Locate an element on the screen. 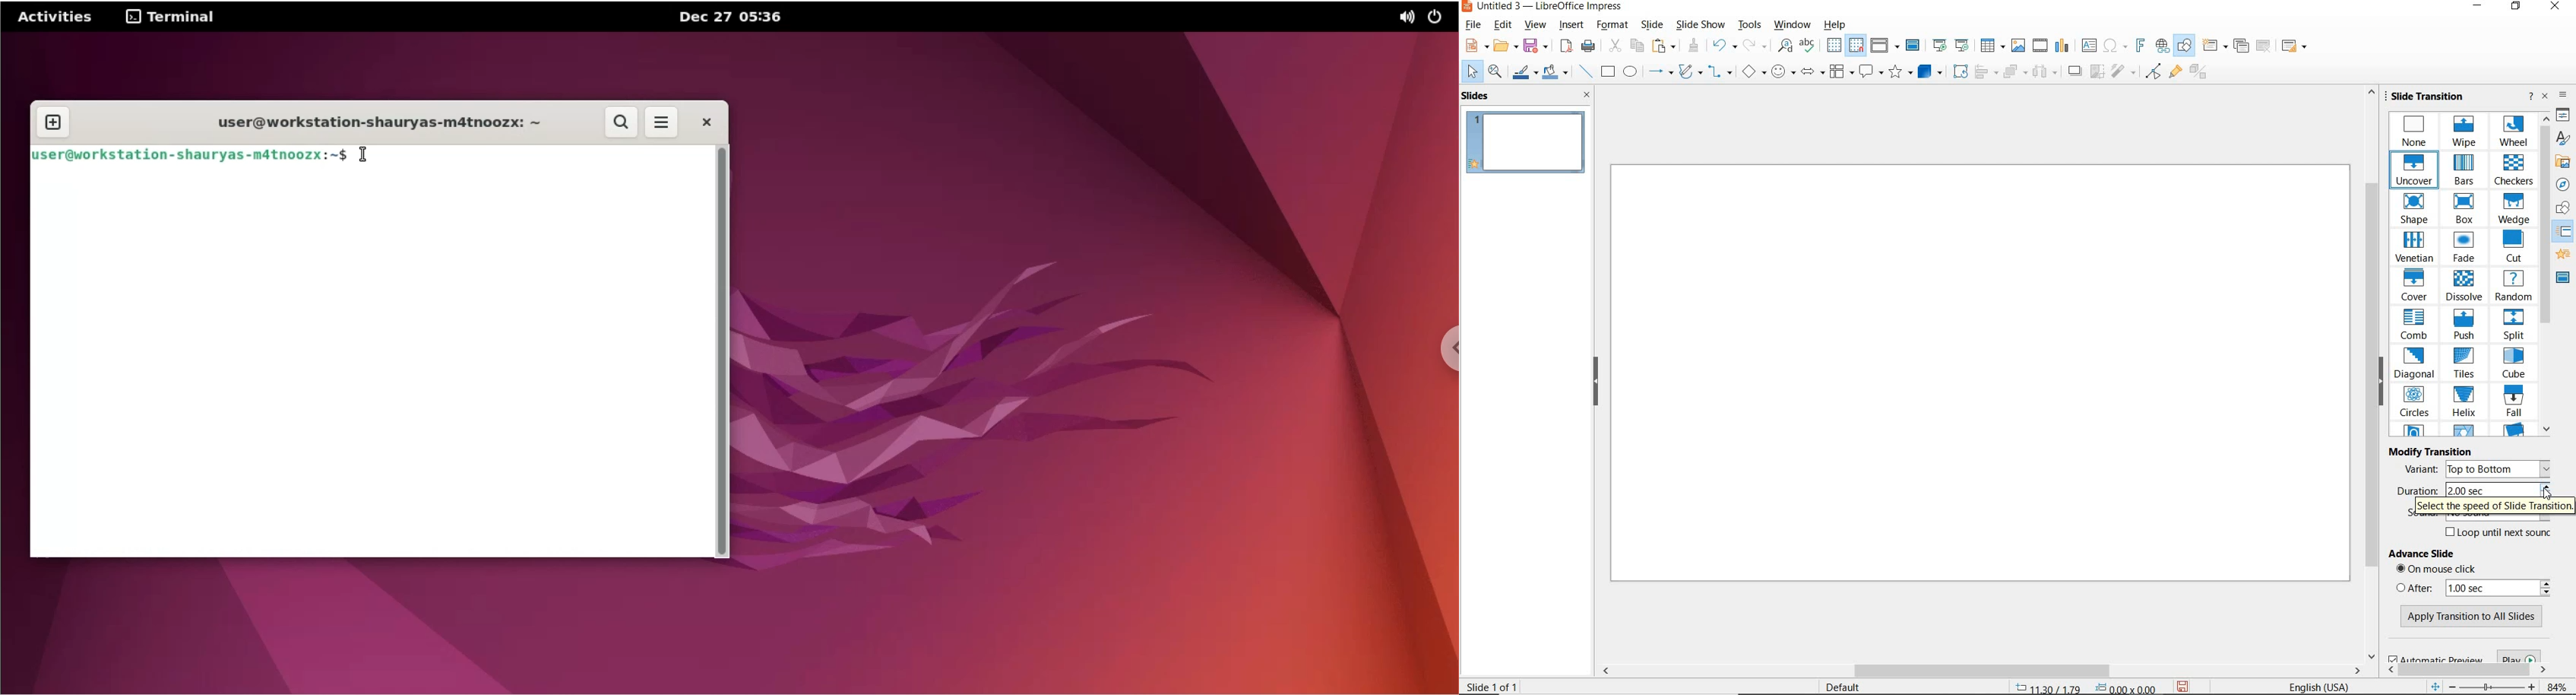  HELIX is located at coordinates (2464, 403).